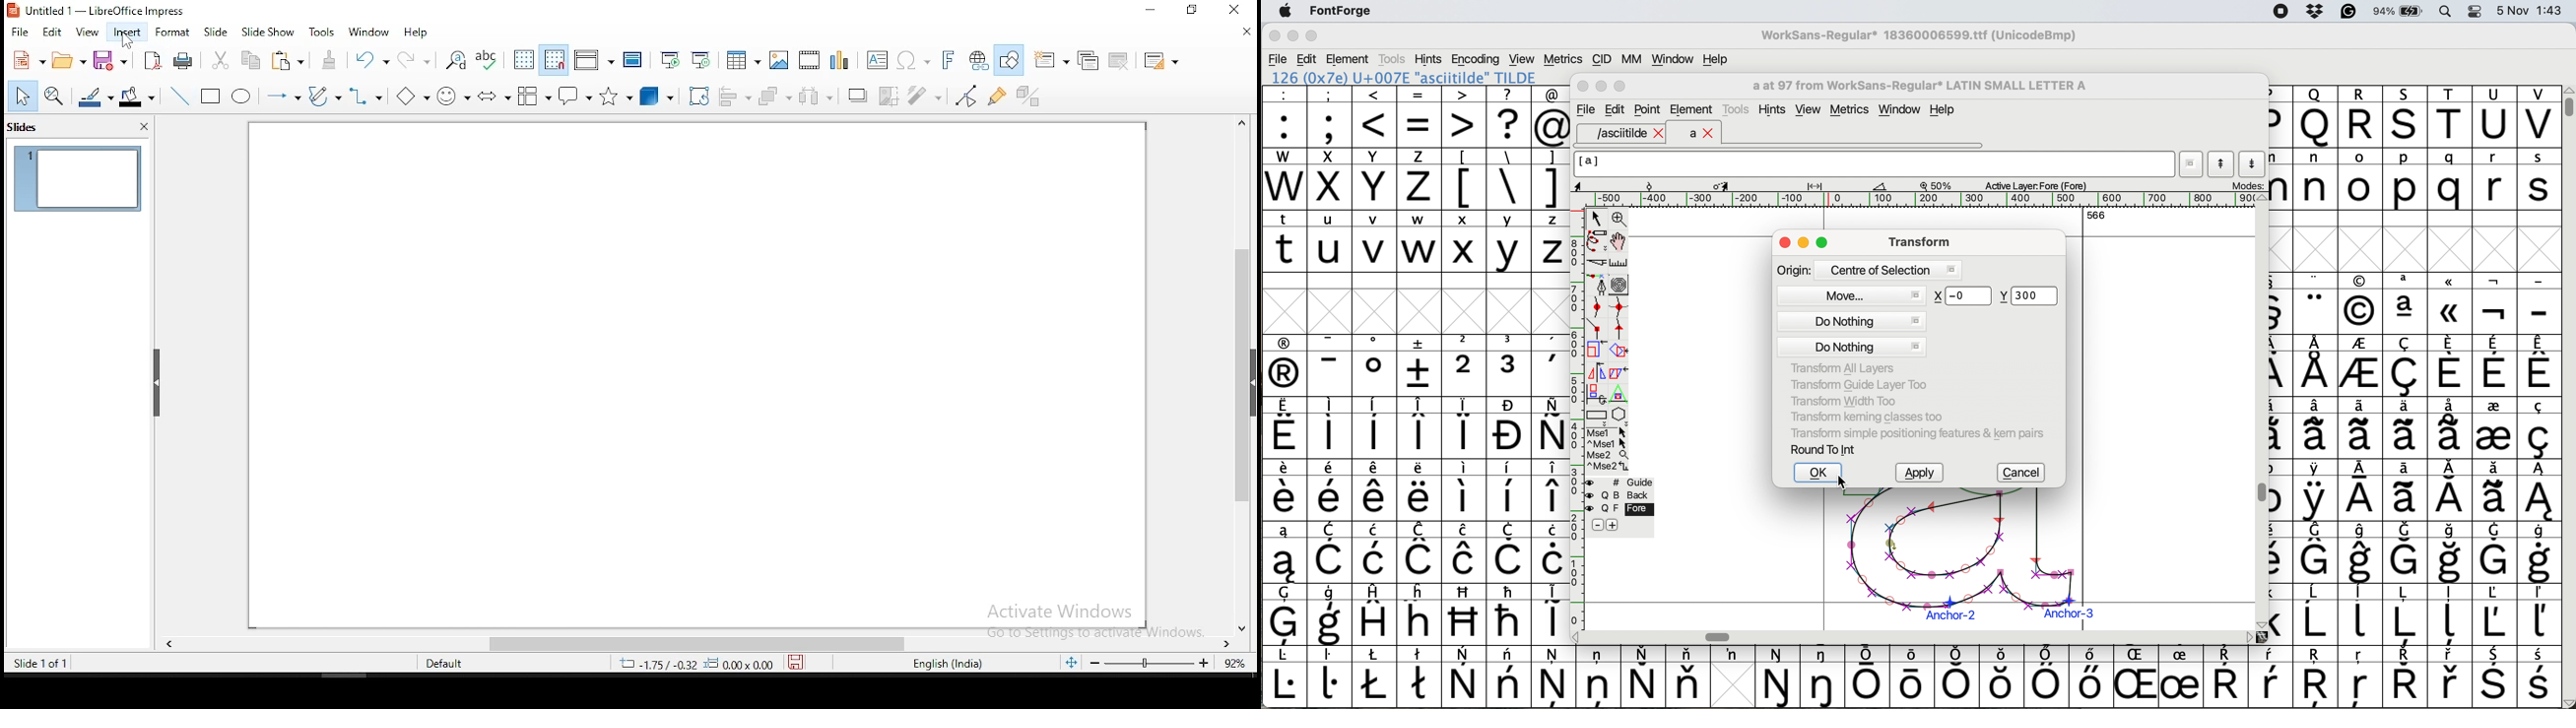  What do you see at coordinates (368, 96) in the screenshot?
I see `connectors` at bounding box center [368, 96].